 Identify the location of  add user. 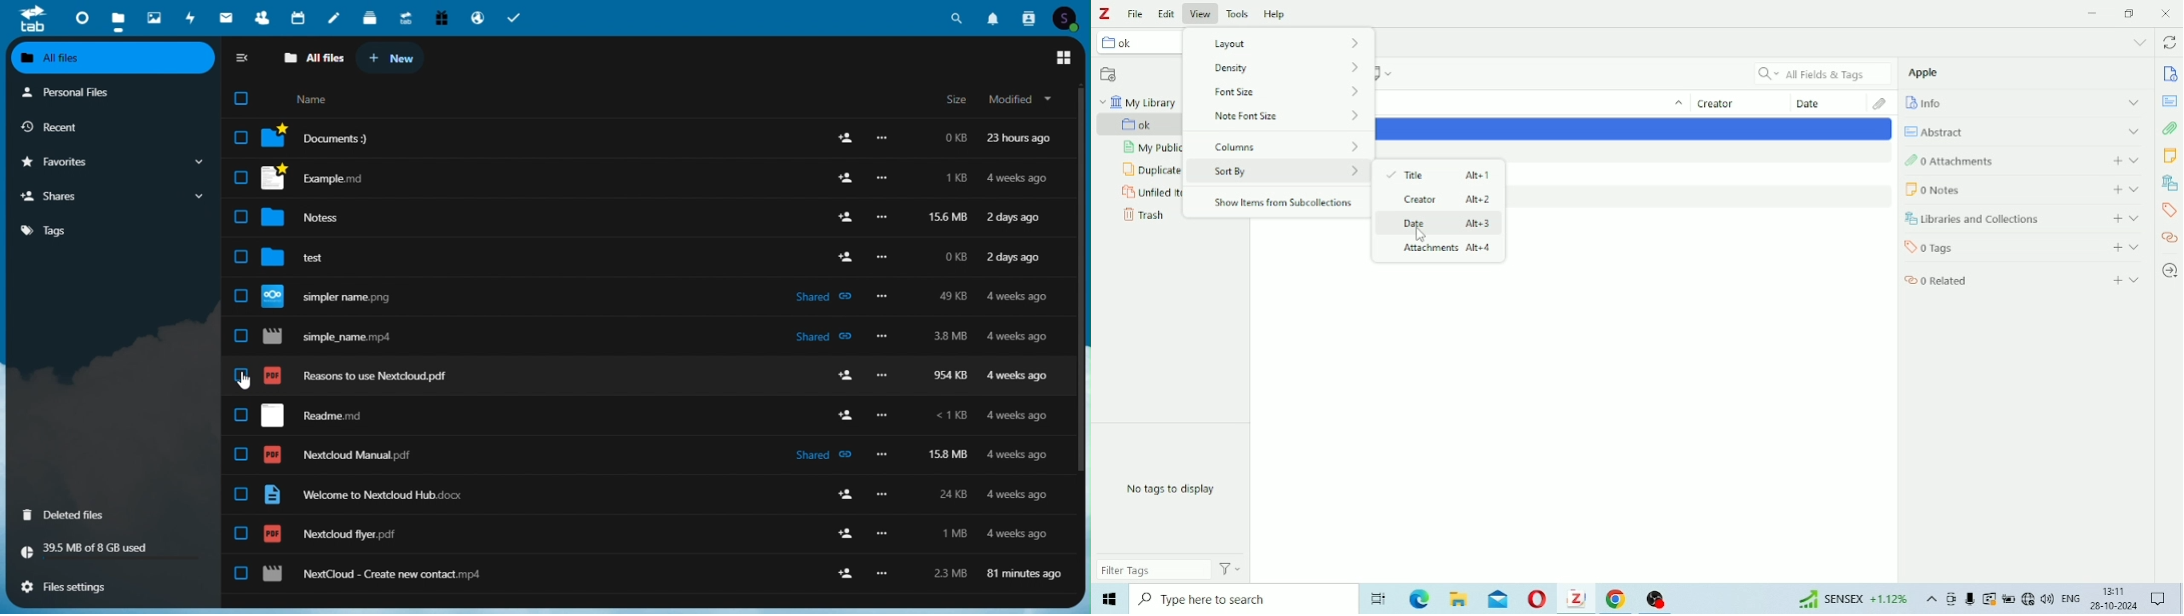
(836, 527).